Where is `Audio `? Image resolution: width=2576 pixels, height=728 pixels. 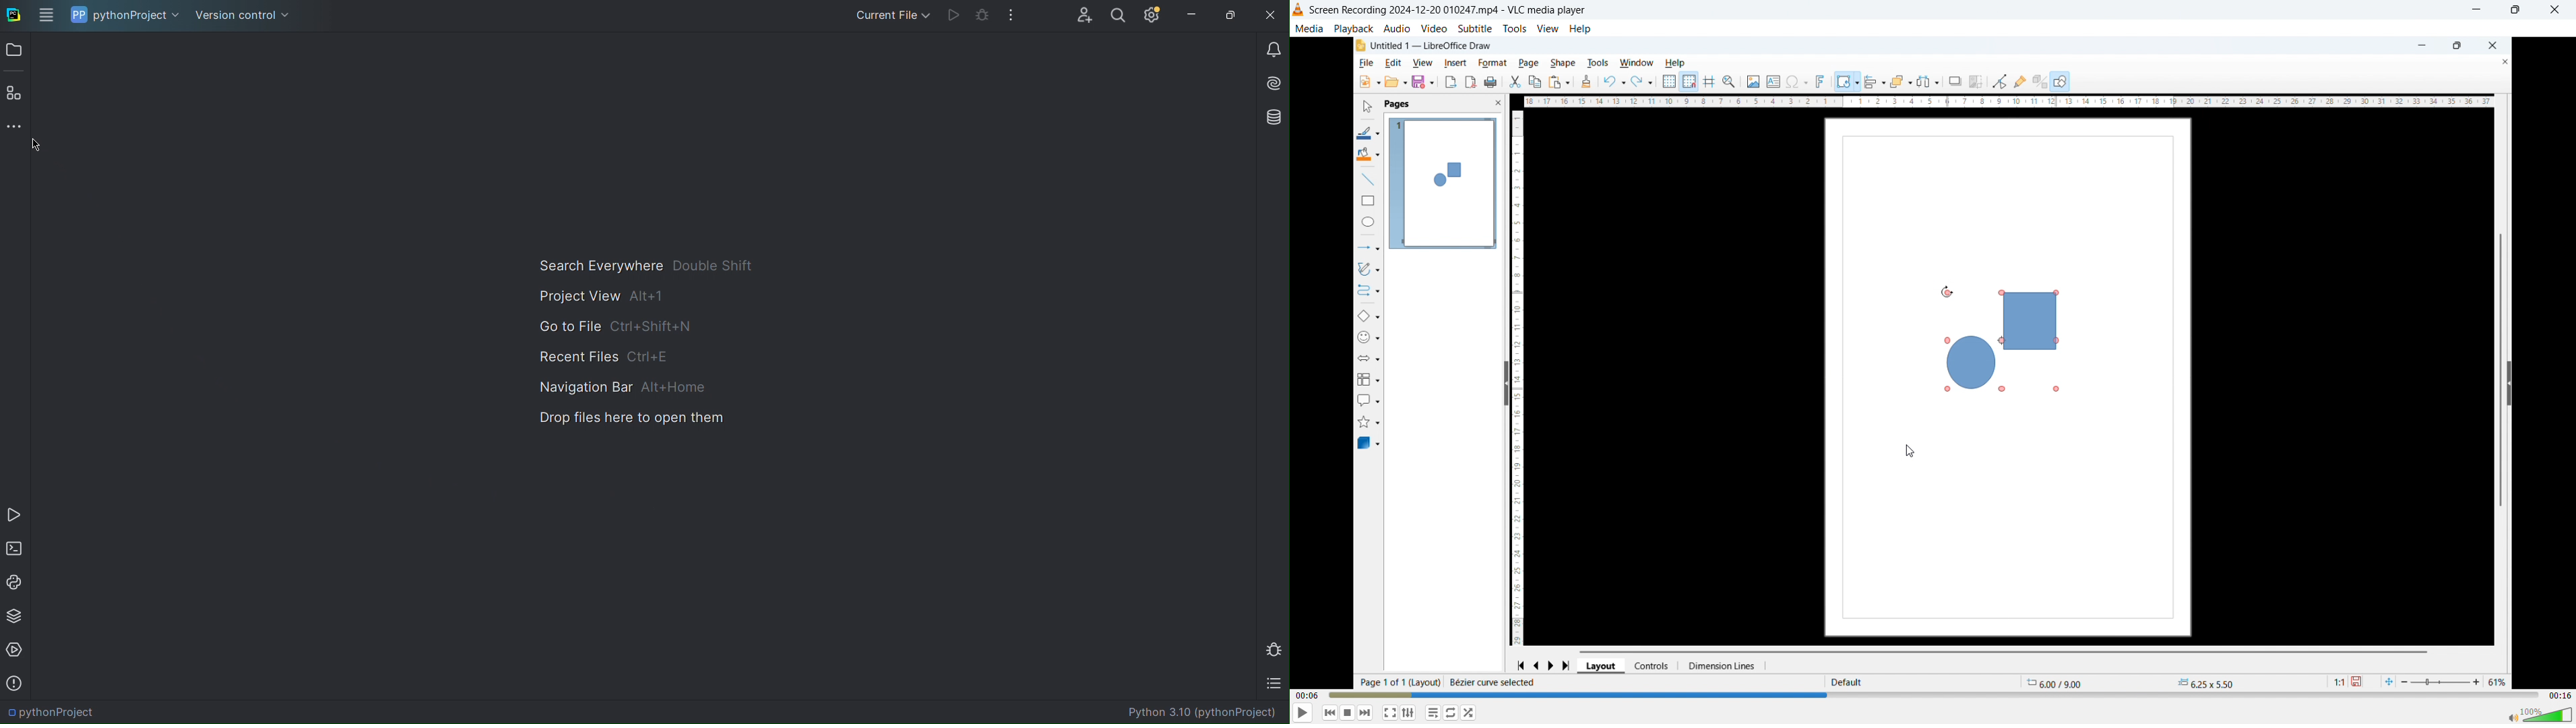
Audio  is located at coordinates (1397, 29).